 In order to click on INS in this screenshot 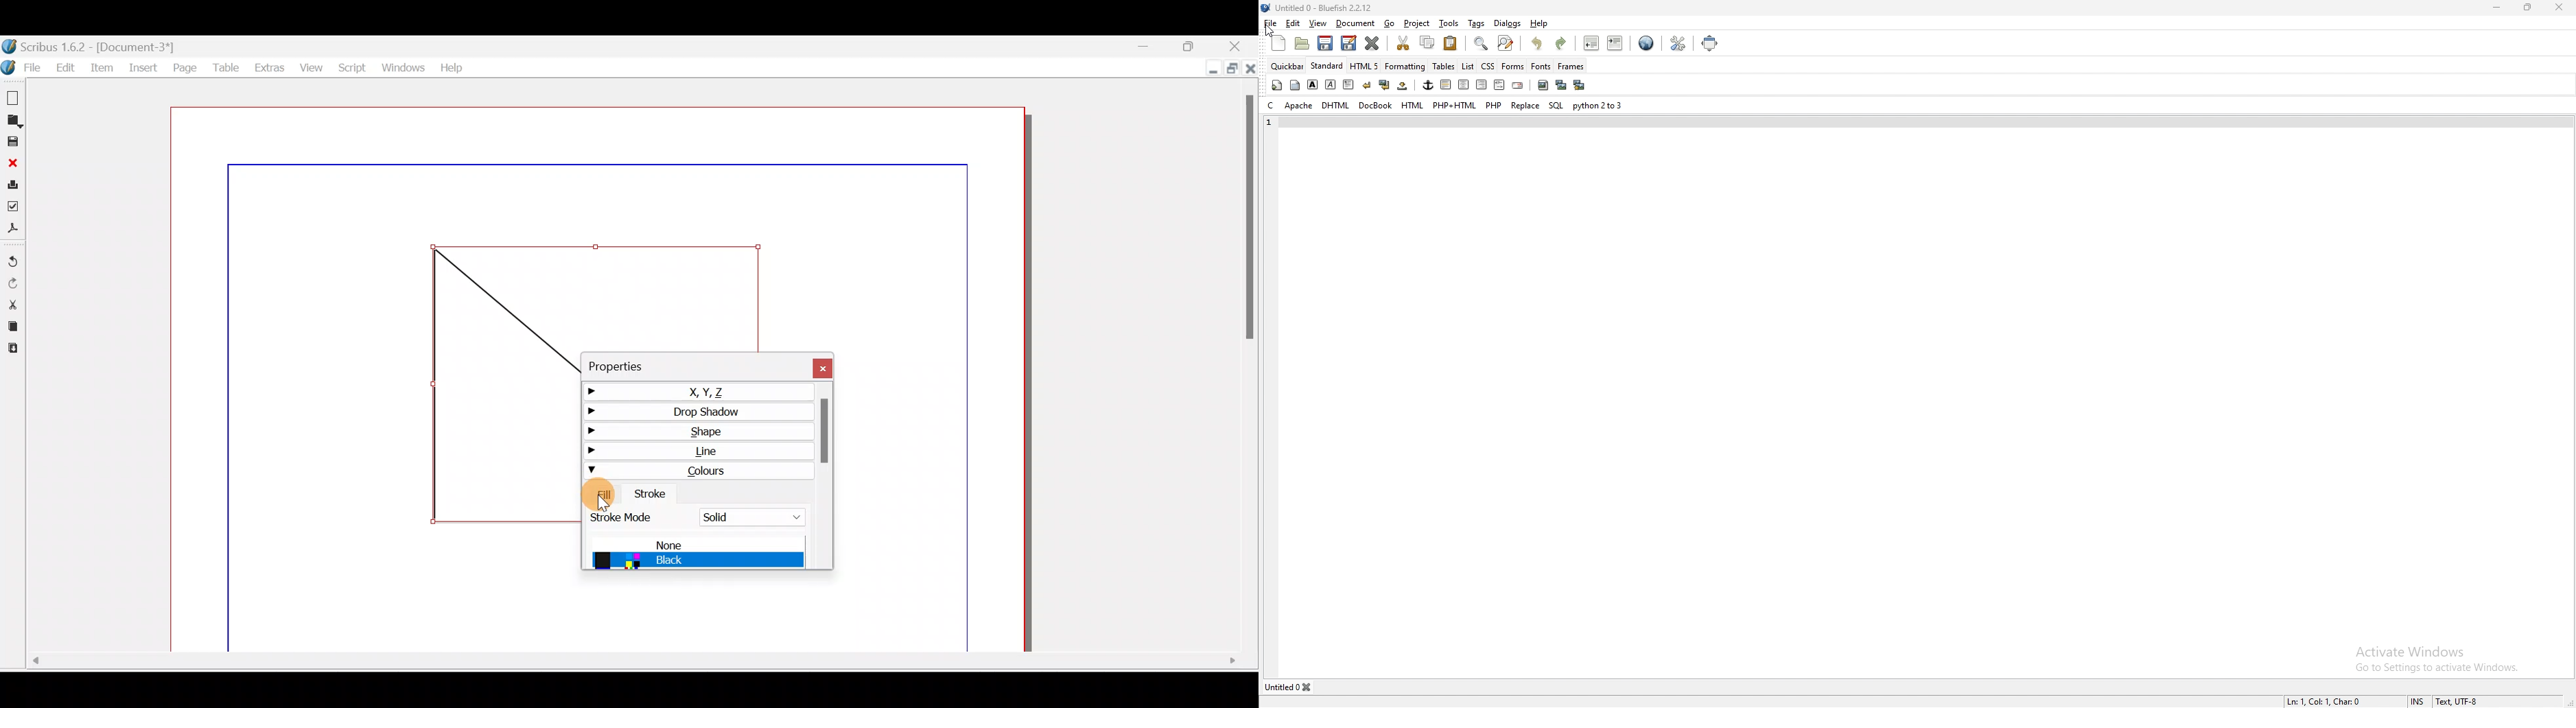, I will do `click(2417, 701)`.